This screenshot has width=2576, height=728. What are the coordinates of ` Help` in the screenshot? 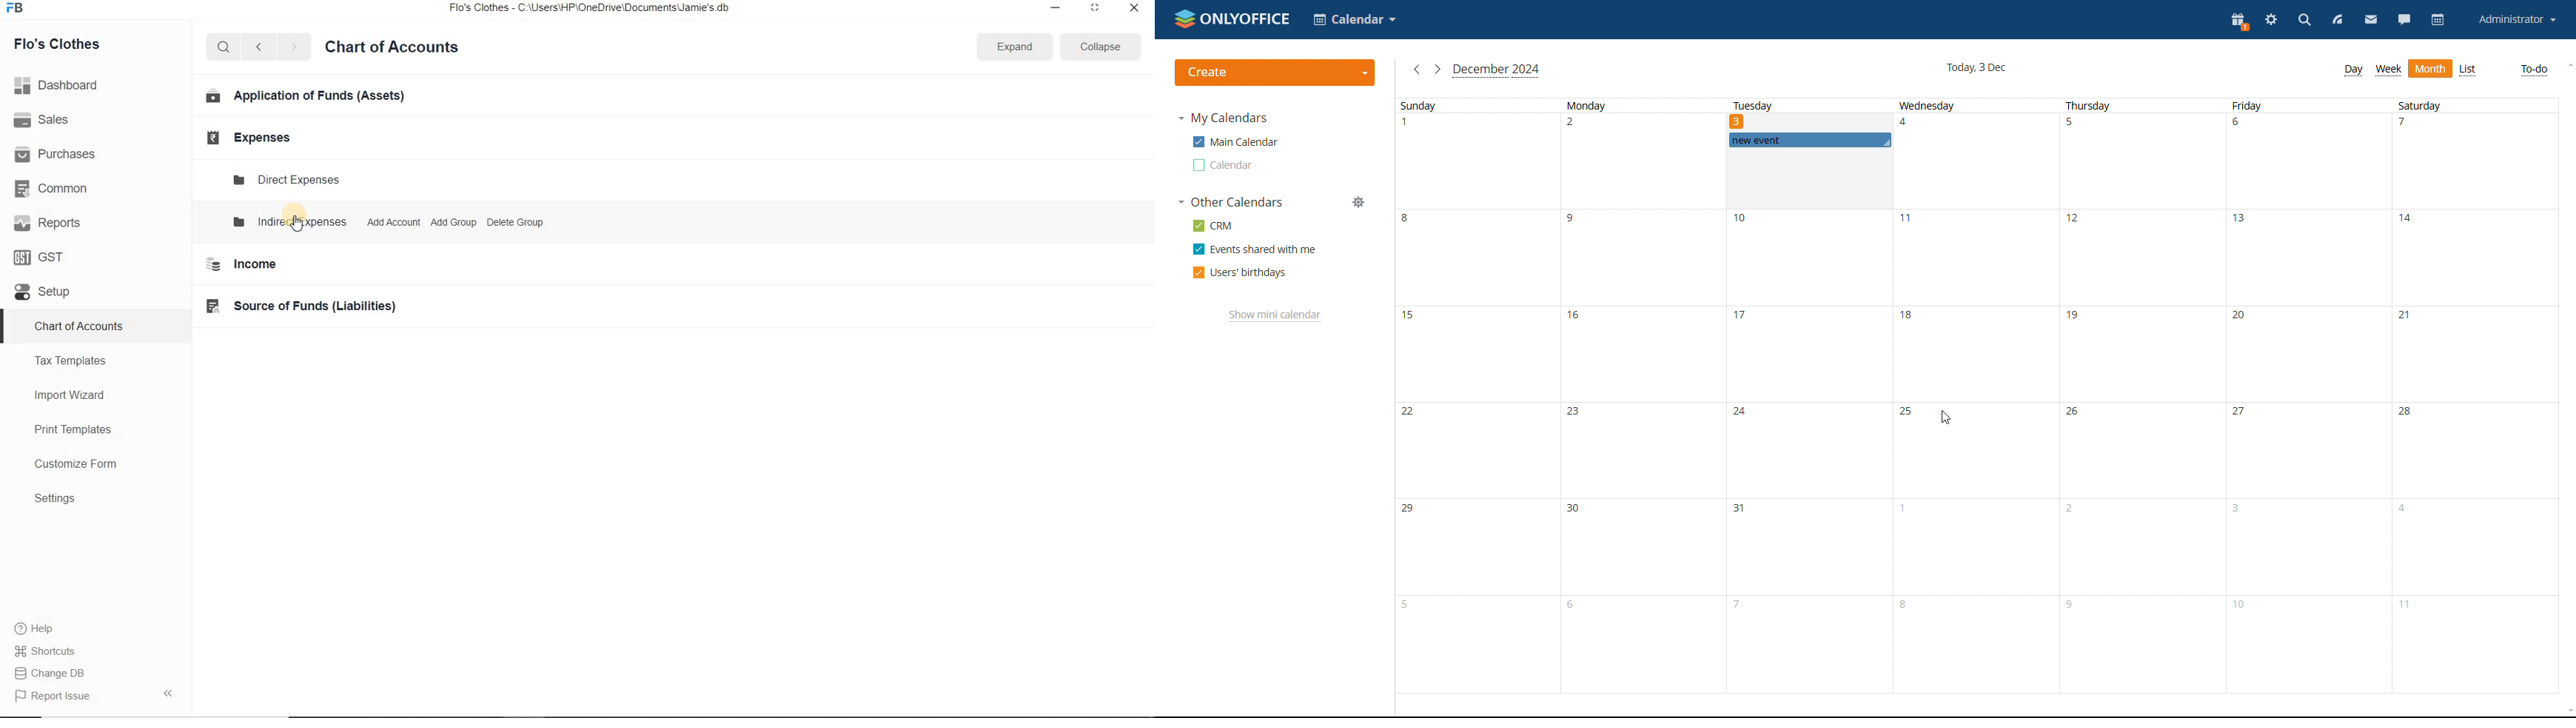 It's located at (42, 629).